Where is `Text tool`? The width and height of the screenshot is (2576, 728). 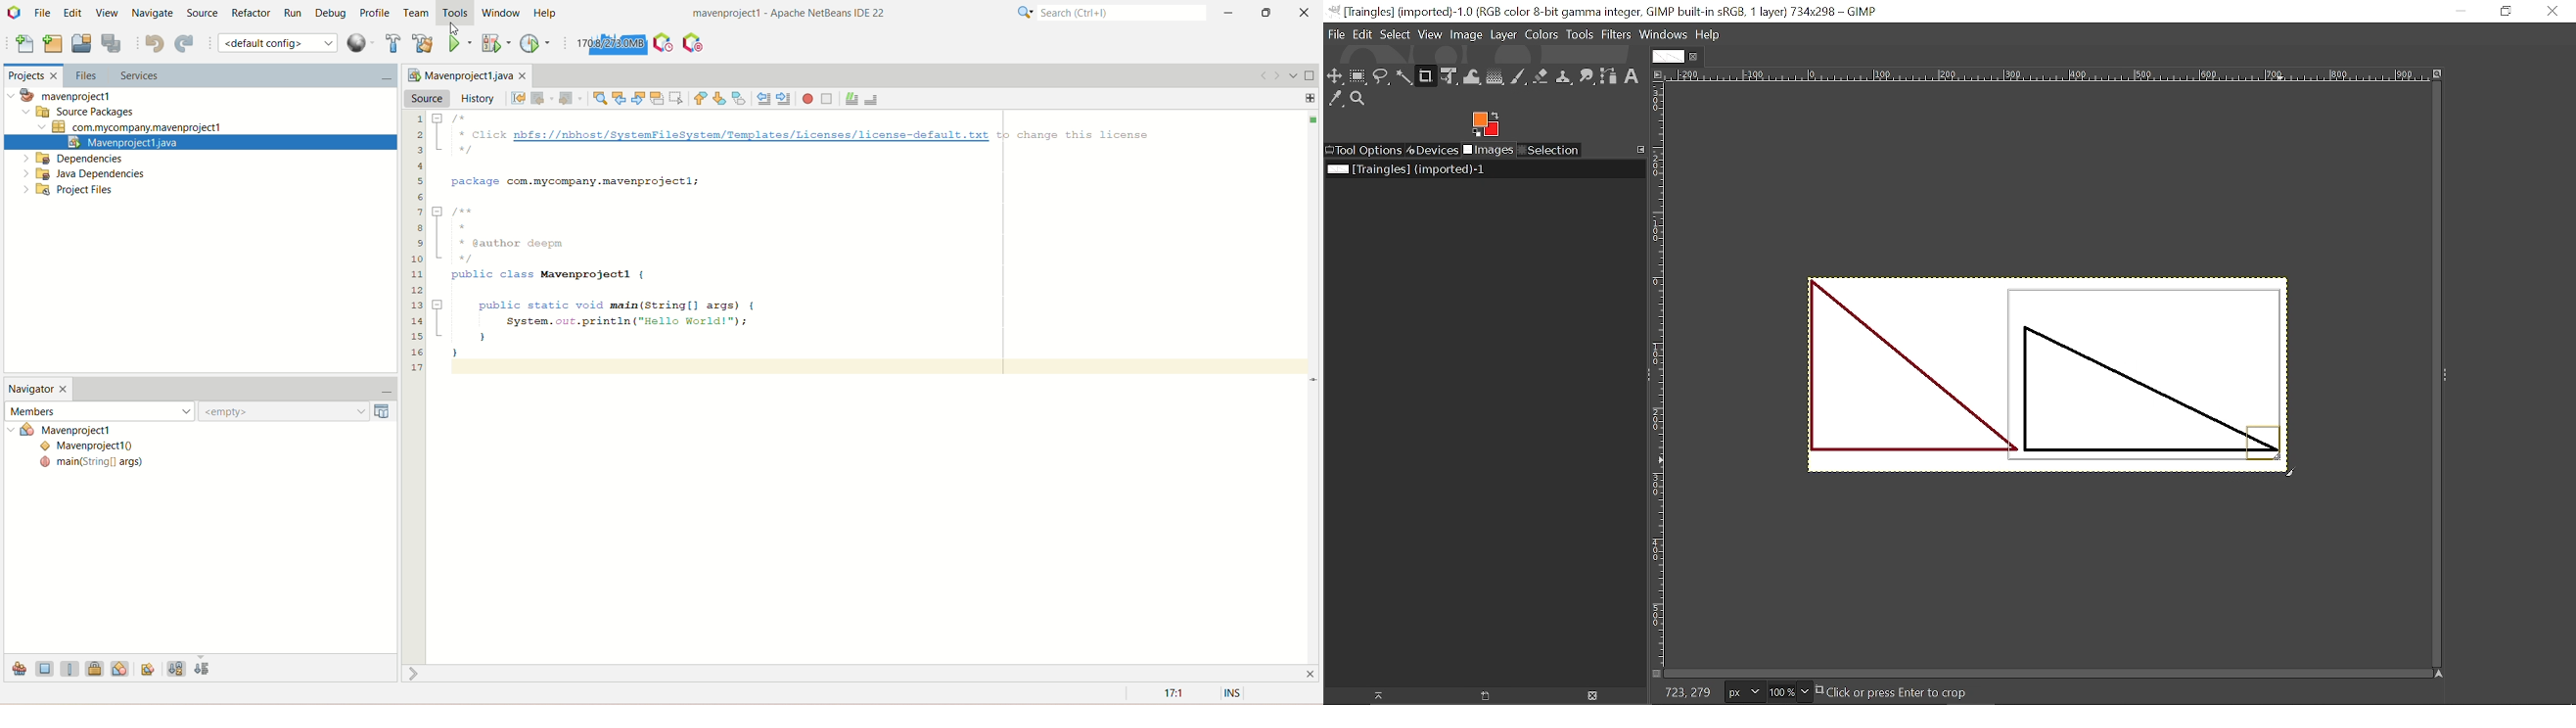
Text tool is located at coordinates (2447, 258).